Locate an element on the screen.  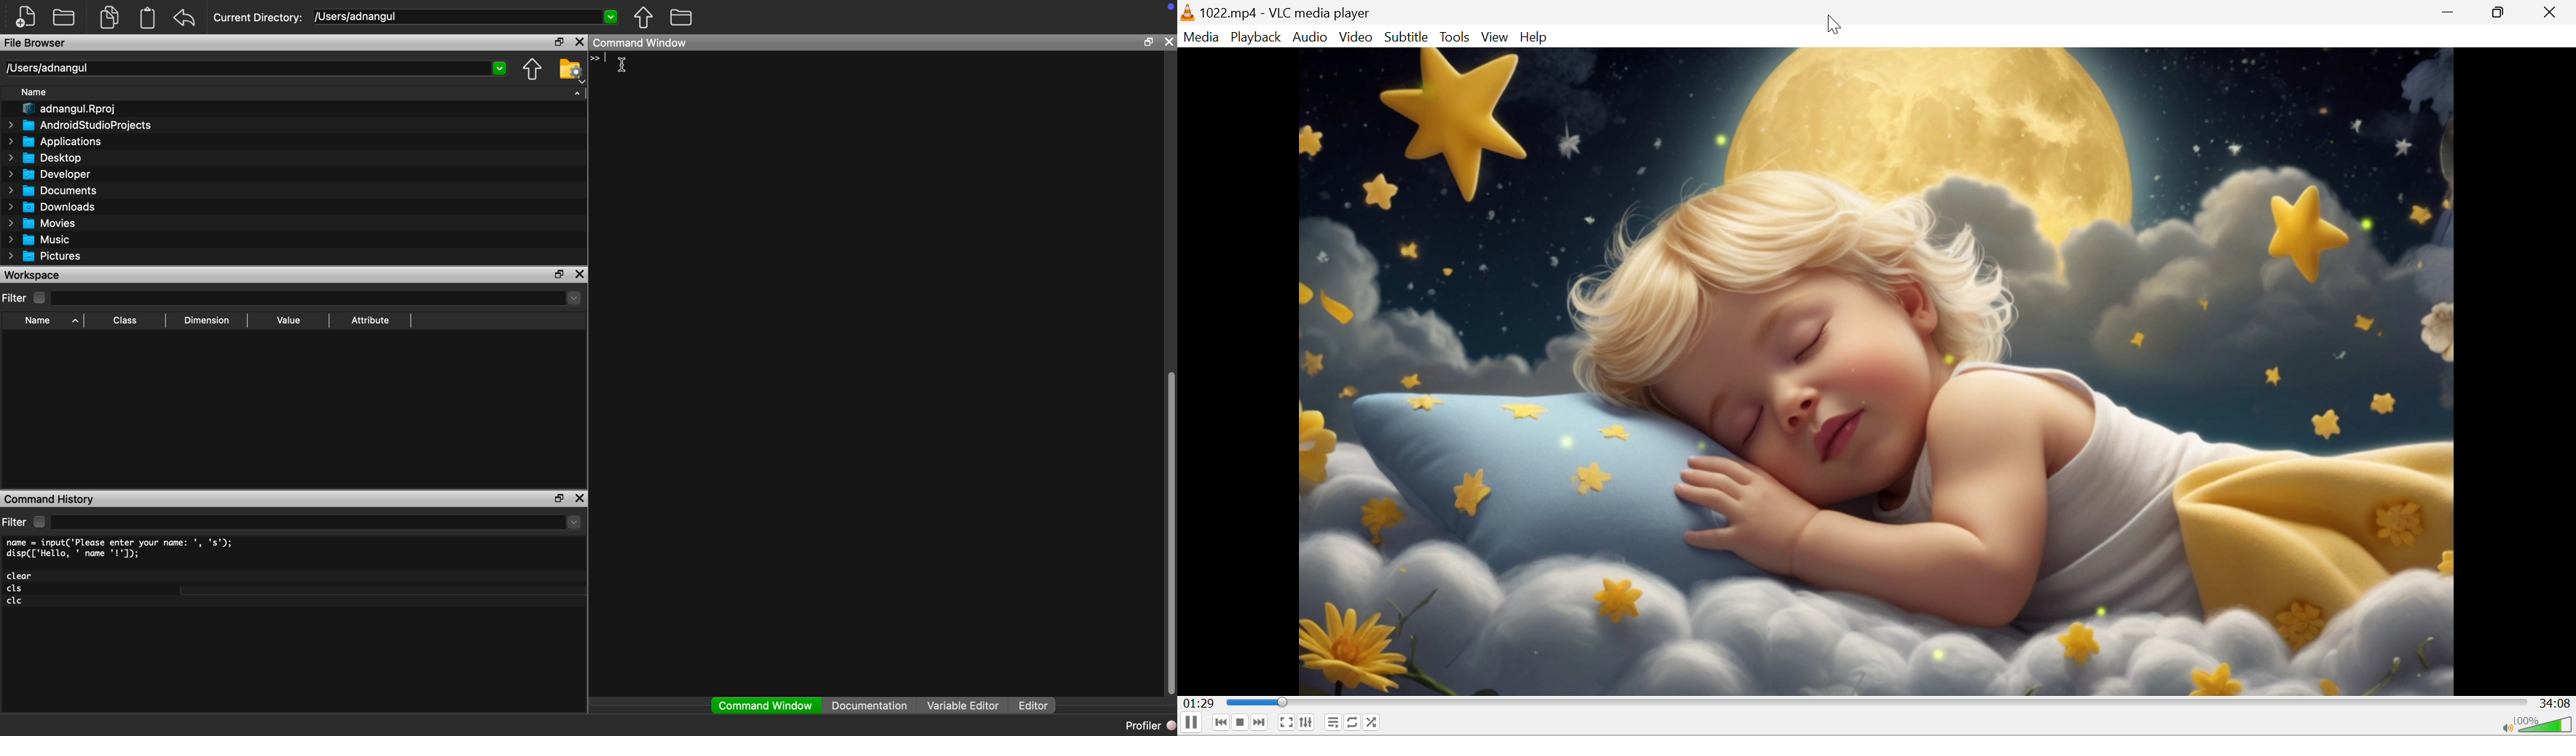
Stop playback is located at coordinates (1241, 723).